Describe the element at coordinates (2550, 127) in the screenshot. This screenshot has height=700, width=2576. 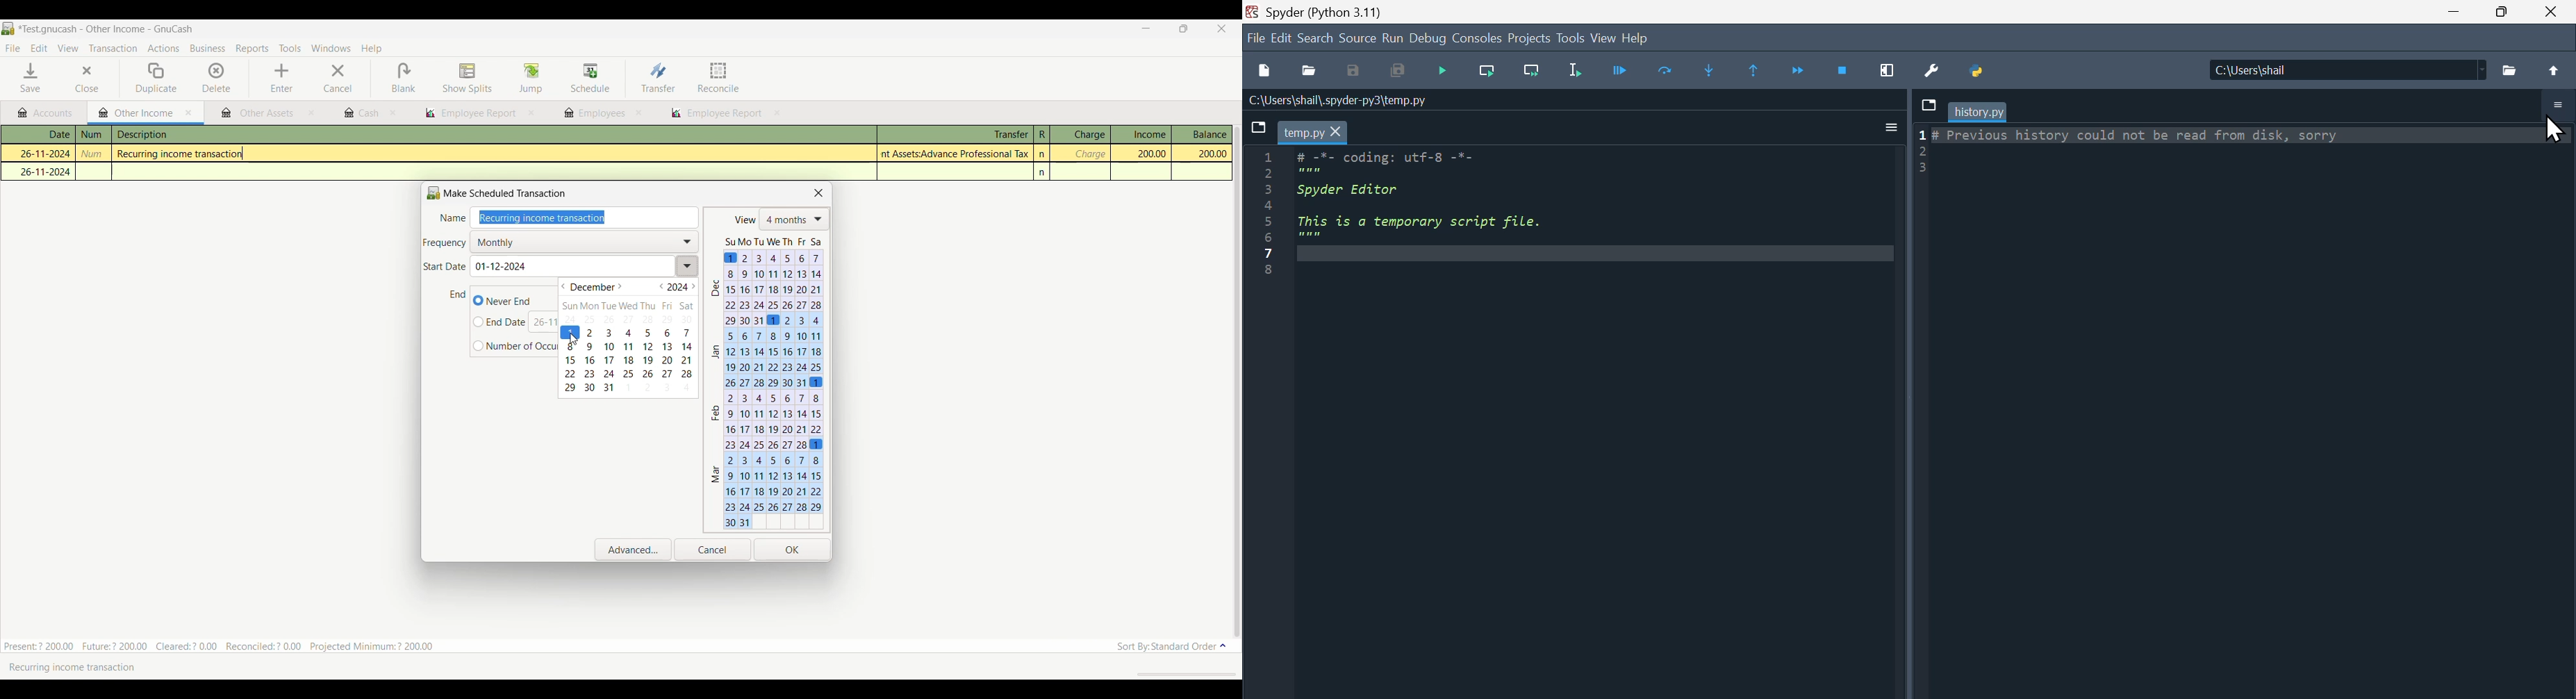
I see `Cursor` at that location.